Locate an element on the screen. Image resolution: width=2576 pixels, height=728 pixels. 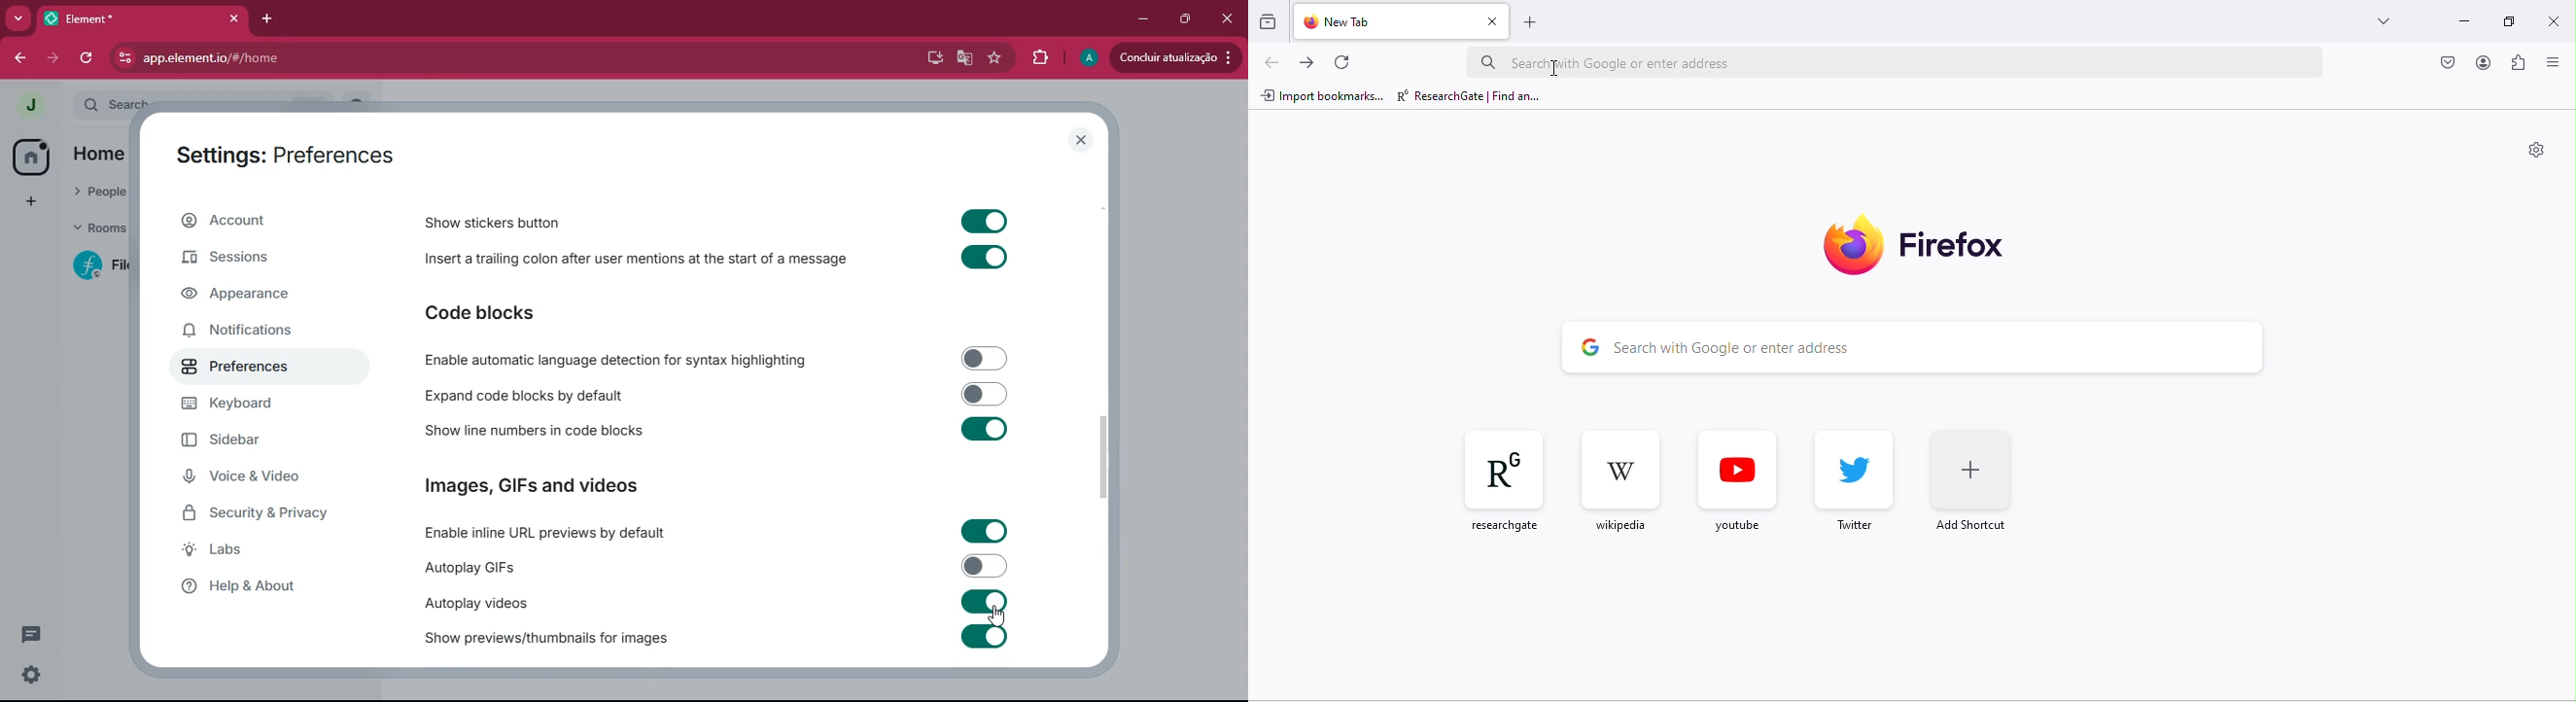
 is located at coordinates (986, 430).